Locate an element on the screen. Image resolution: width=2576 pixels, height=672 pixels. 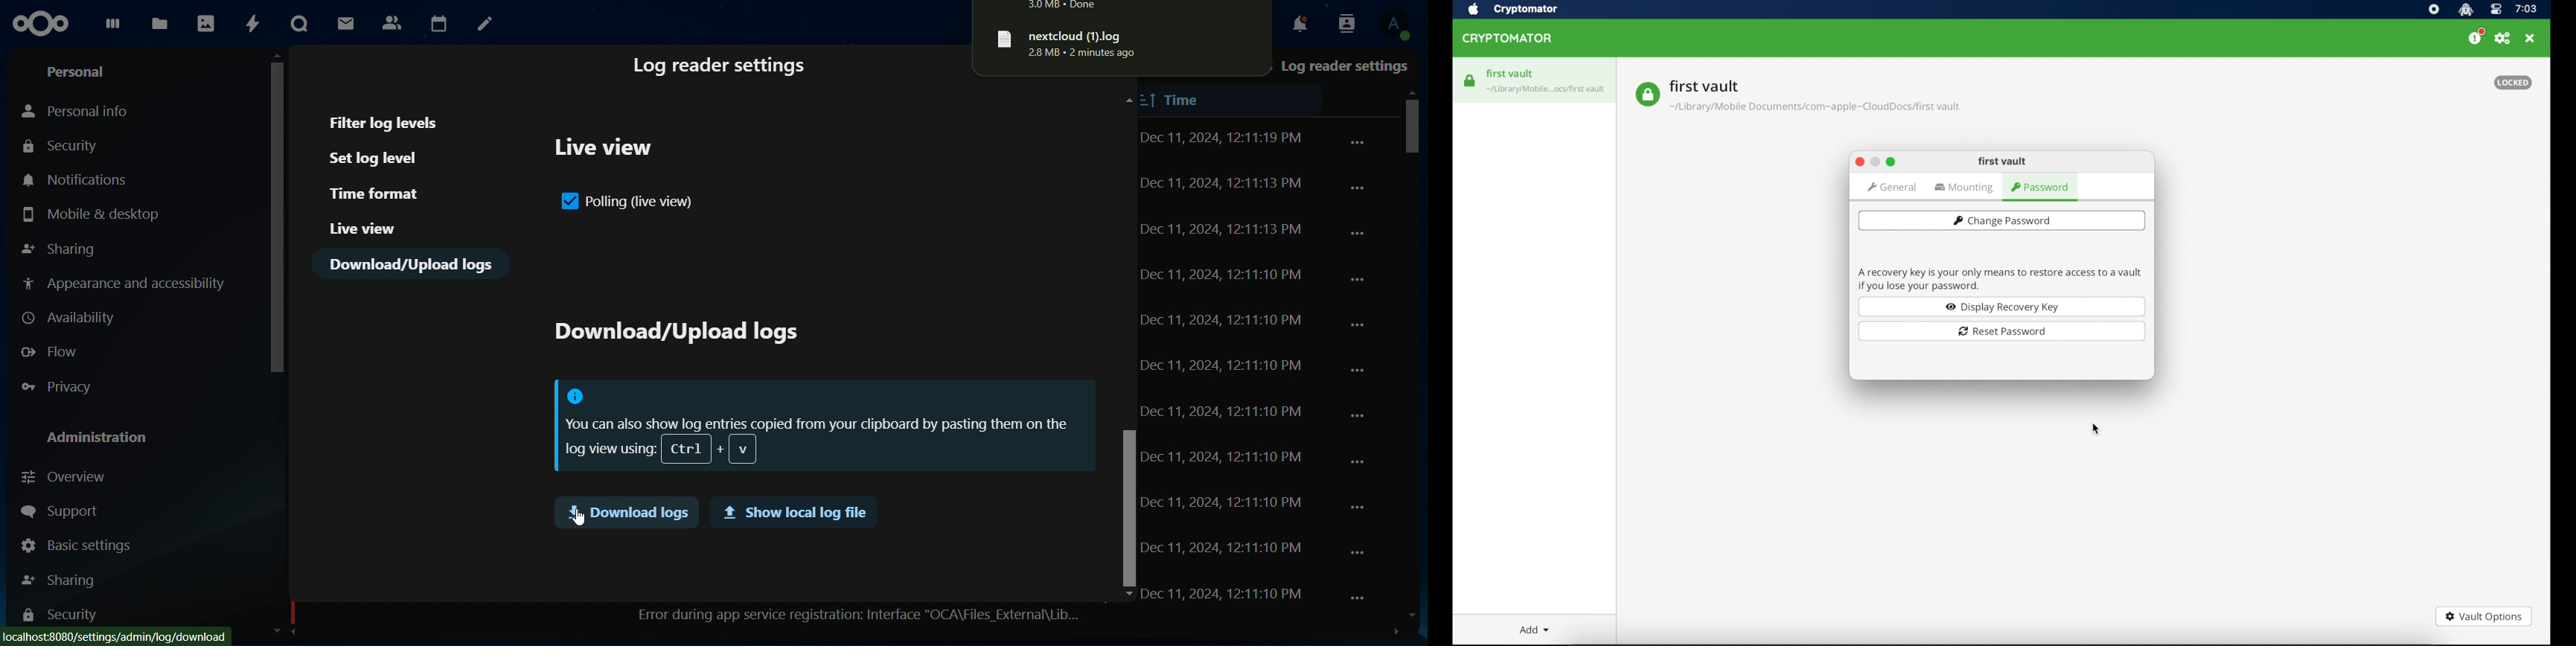
copy + paste log view information is located at coordinates (821, 426).